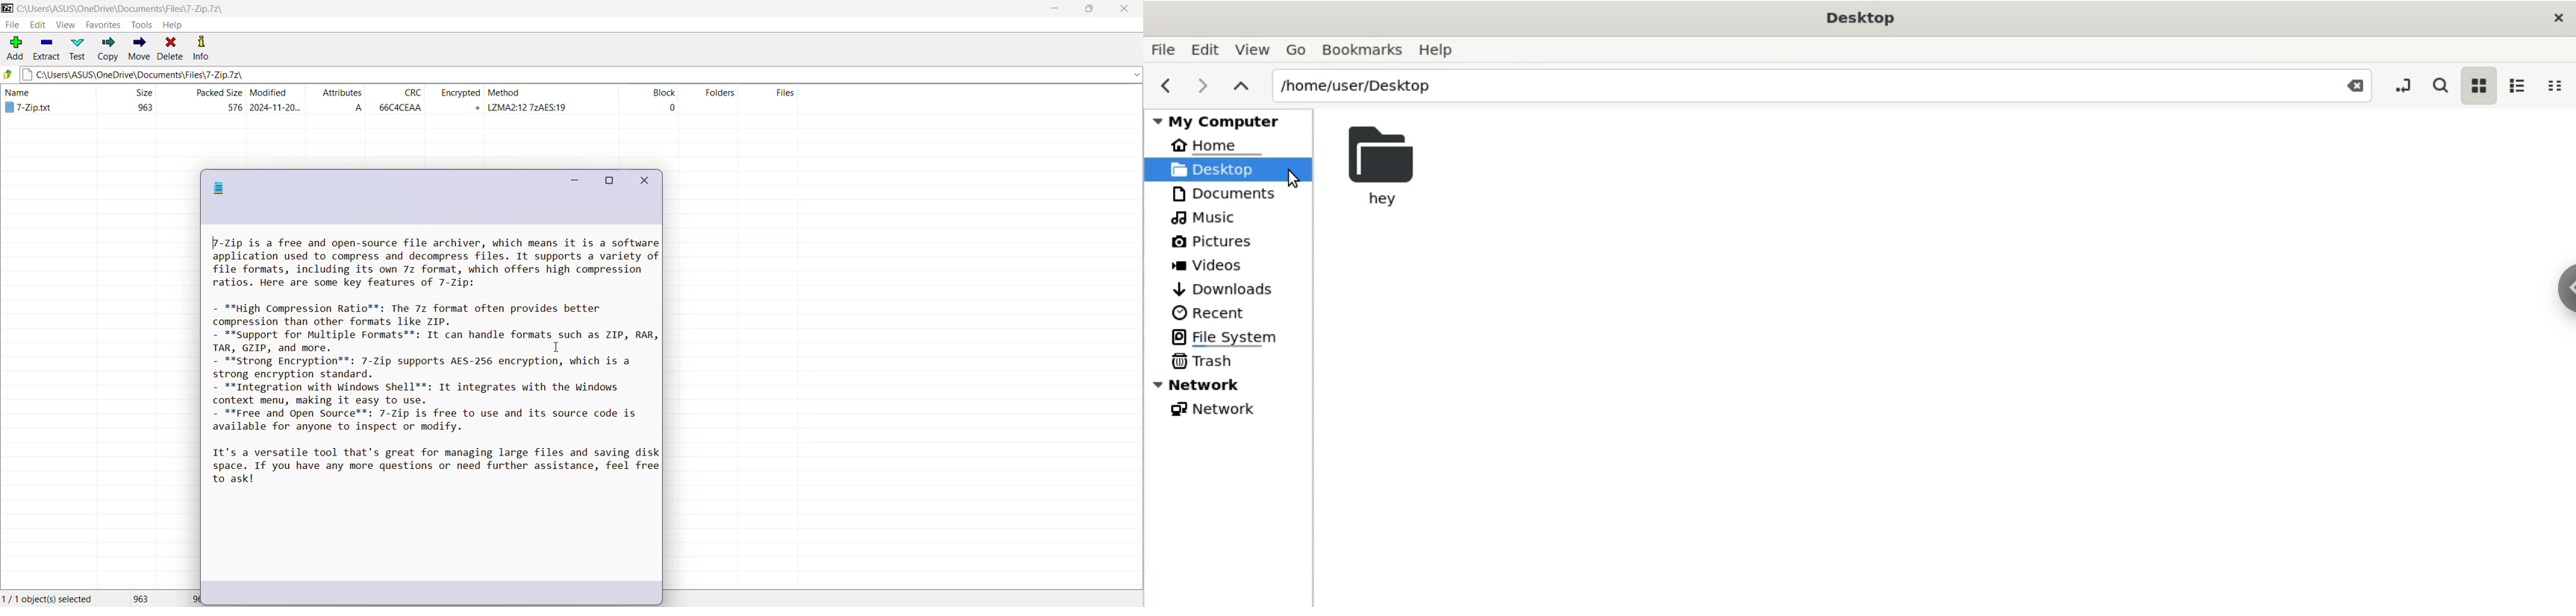 This screenshot has width=2576, height=616. Describe the element at coordinates (173, 24) in the screenshot. I see `Help` at that location.